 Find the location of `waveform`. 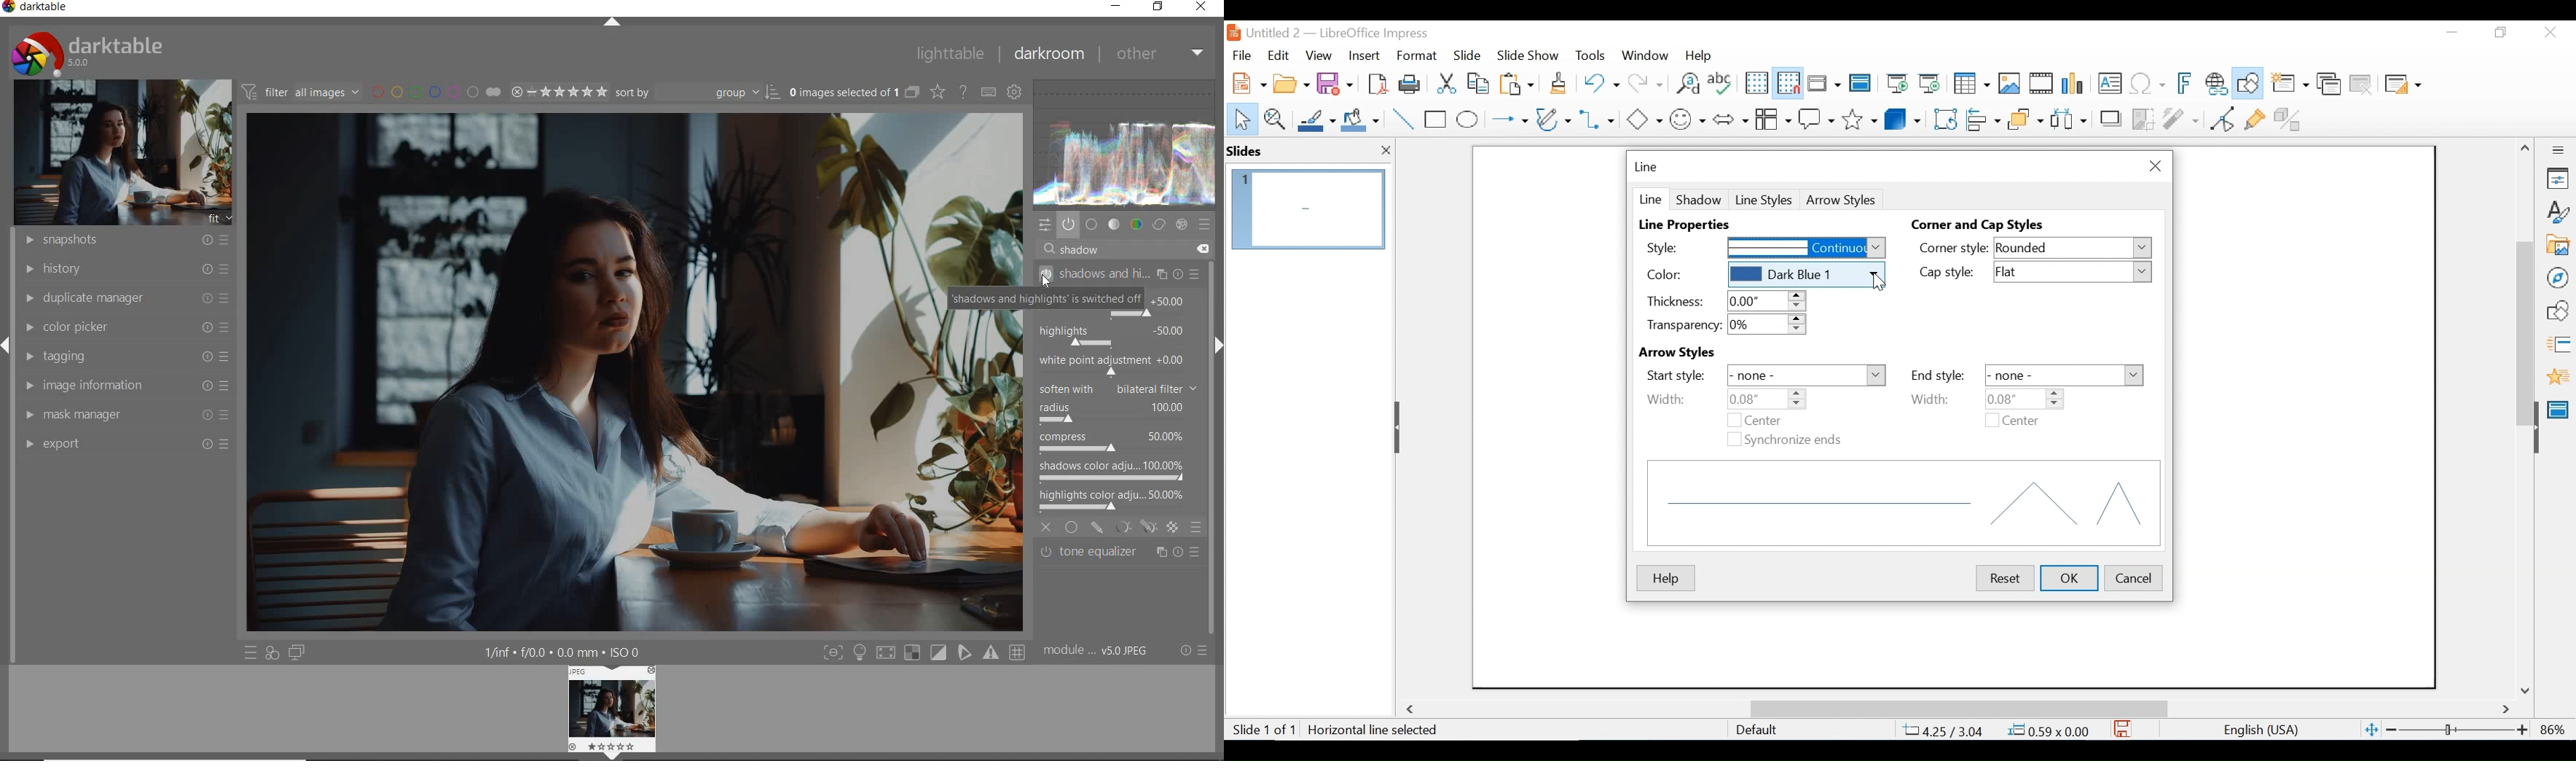

waveform is located at coordinates (1128, 144).